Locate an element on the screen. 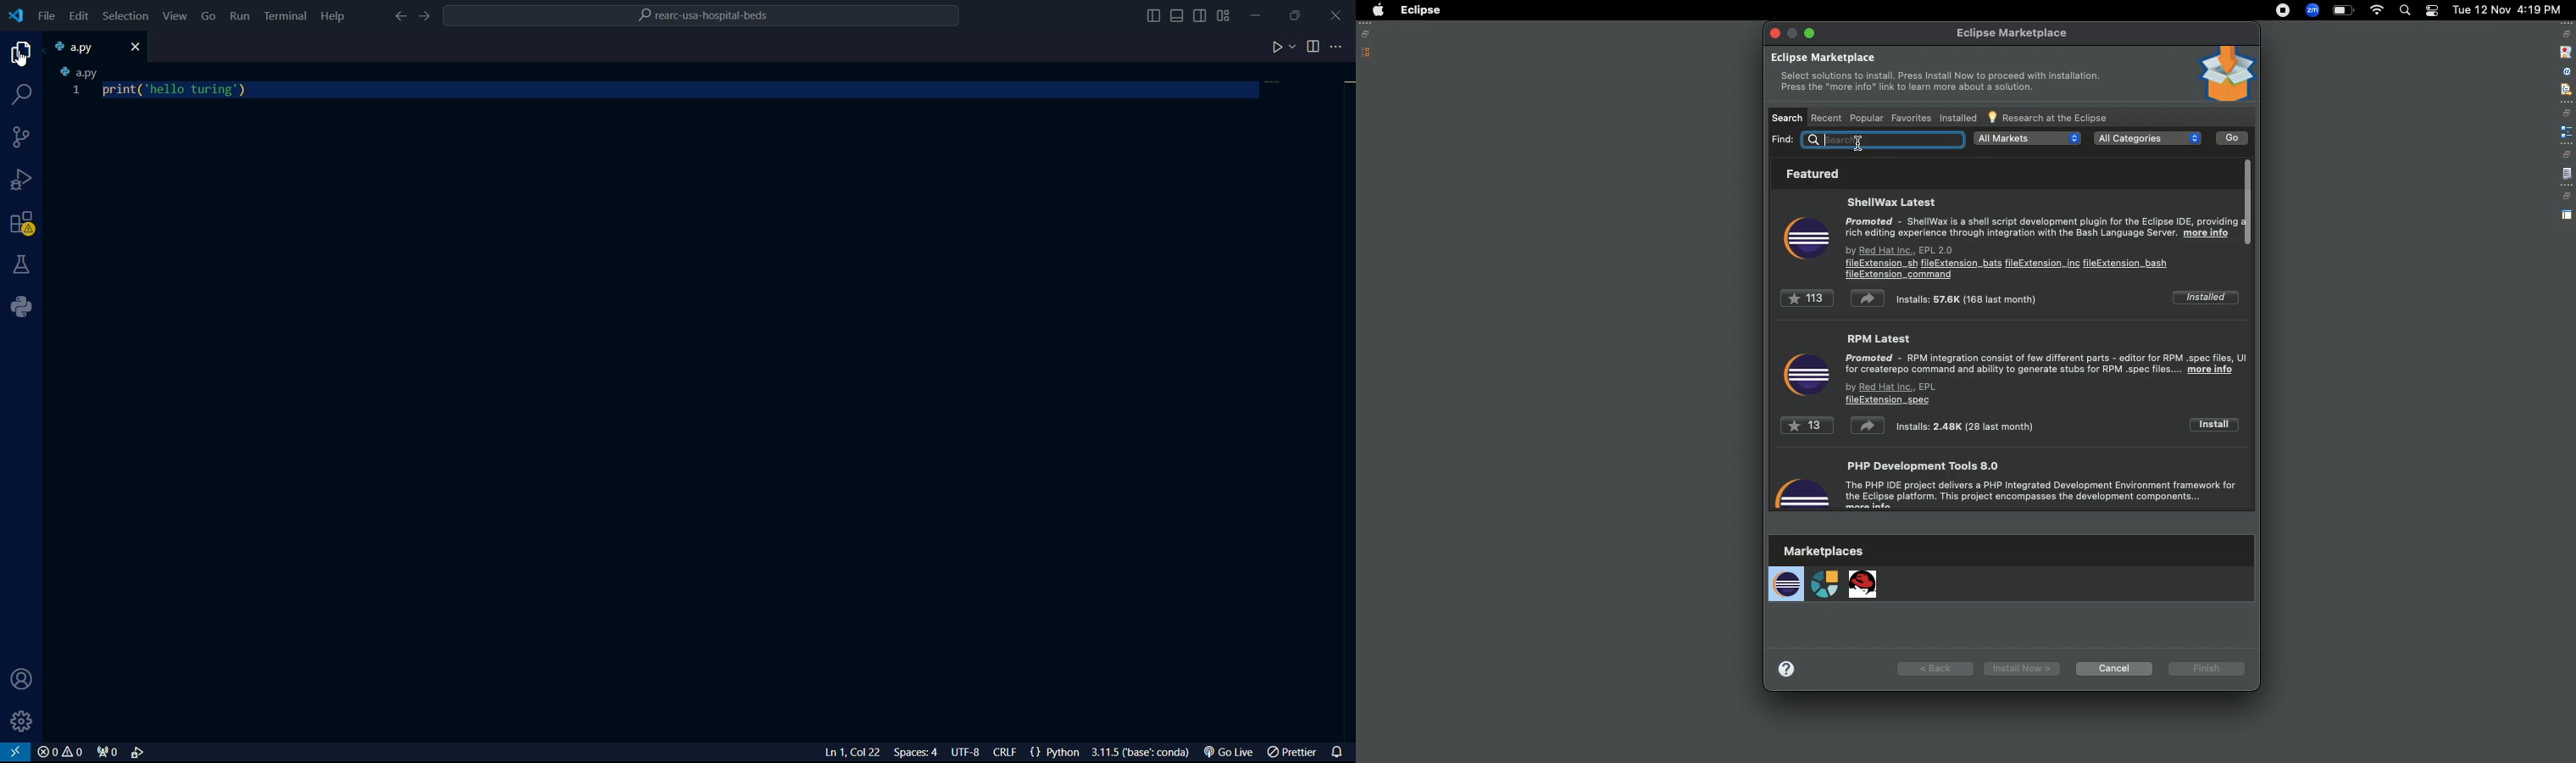 Image resolution: width=2576 pixels, height=784 pixels. extension point is located at coordinates (2566, 131).